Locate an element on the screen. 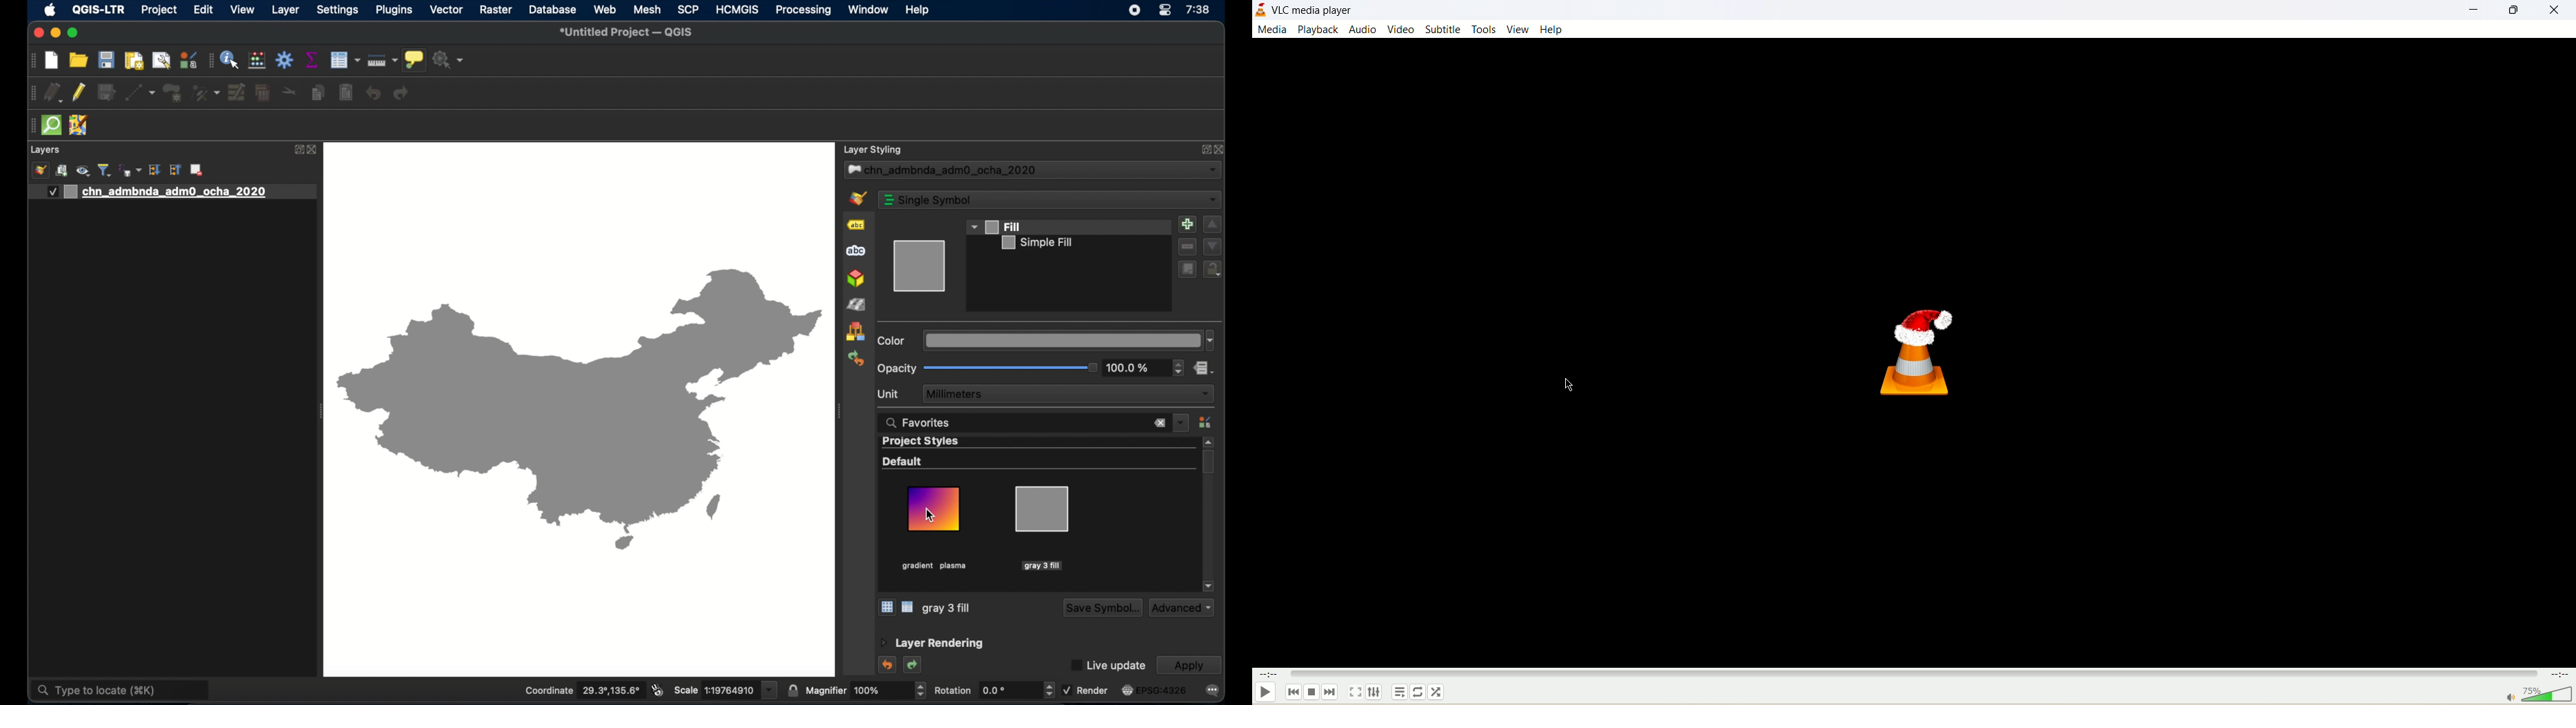 This screenshot has width=2576, height=728. toggle editing is located at coordinates (79, 92).